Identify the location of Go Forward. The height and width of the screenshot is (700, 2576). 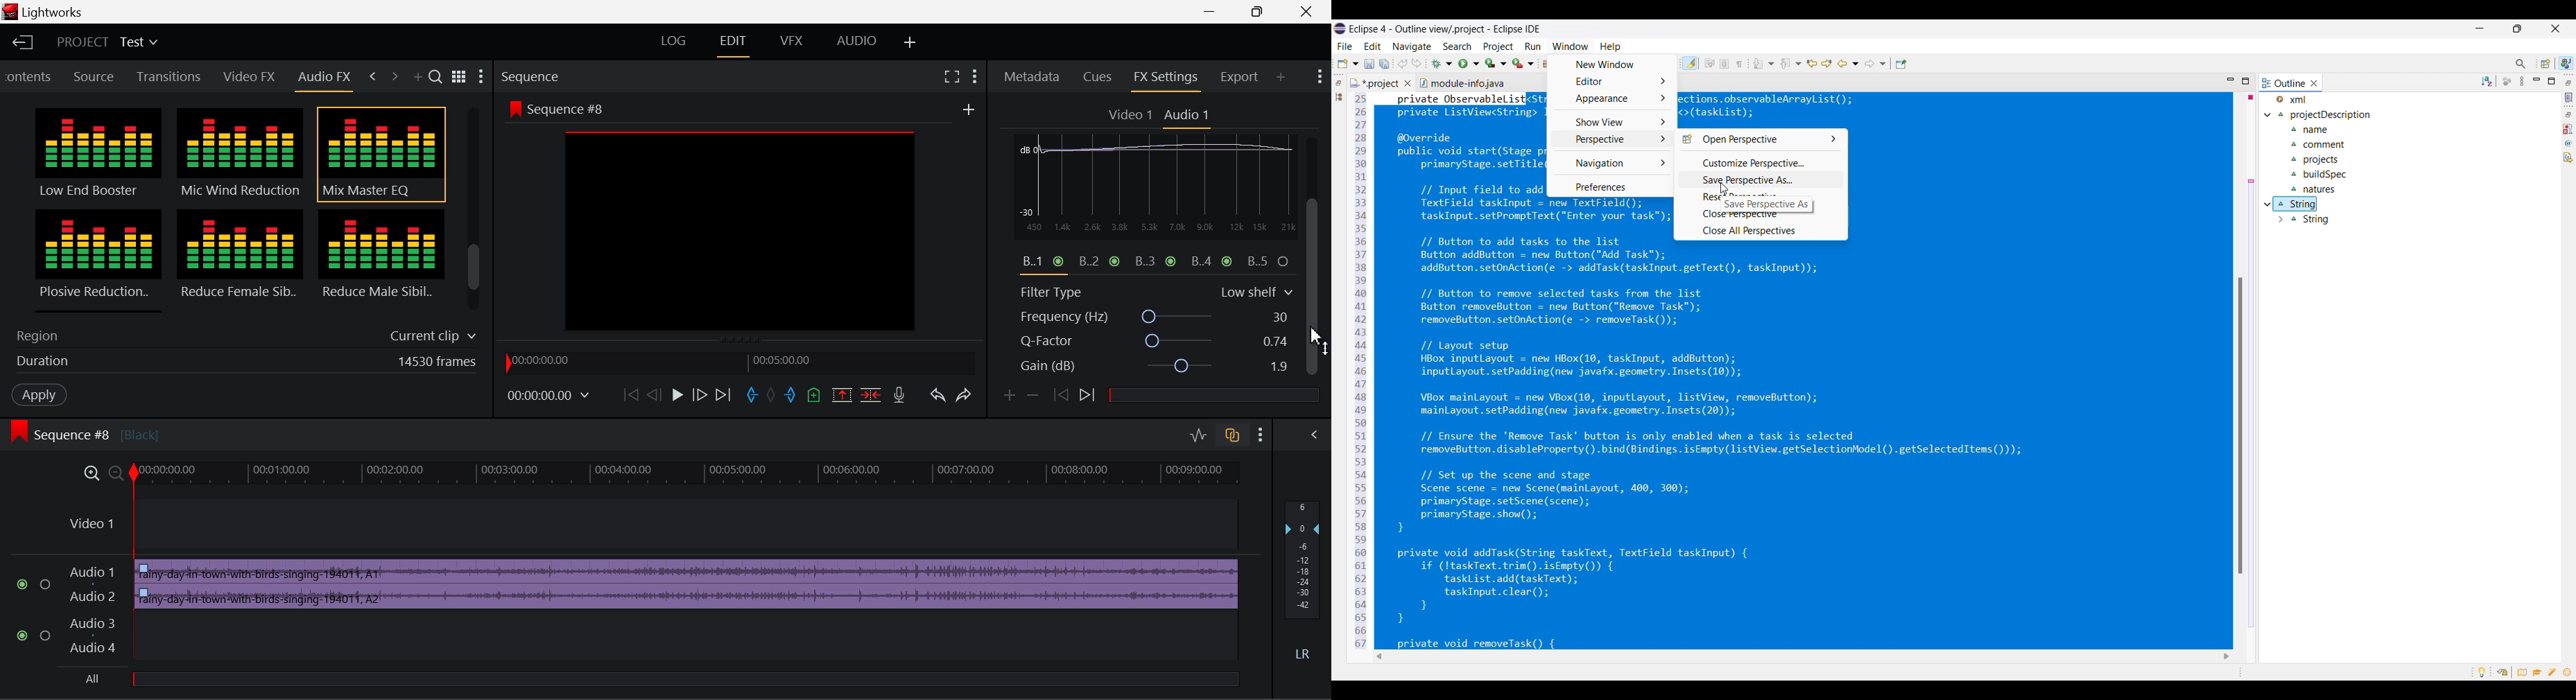
(699, 396).